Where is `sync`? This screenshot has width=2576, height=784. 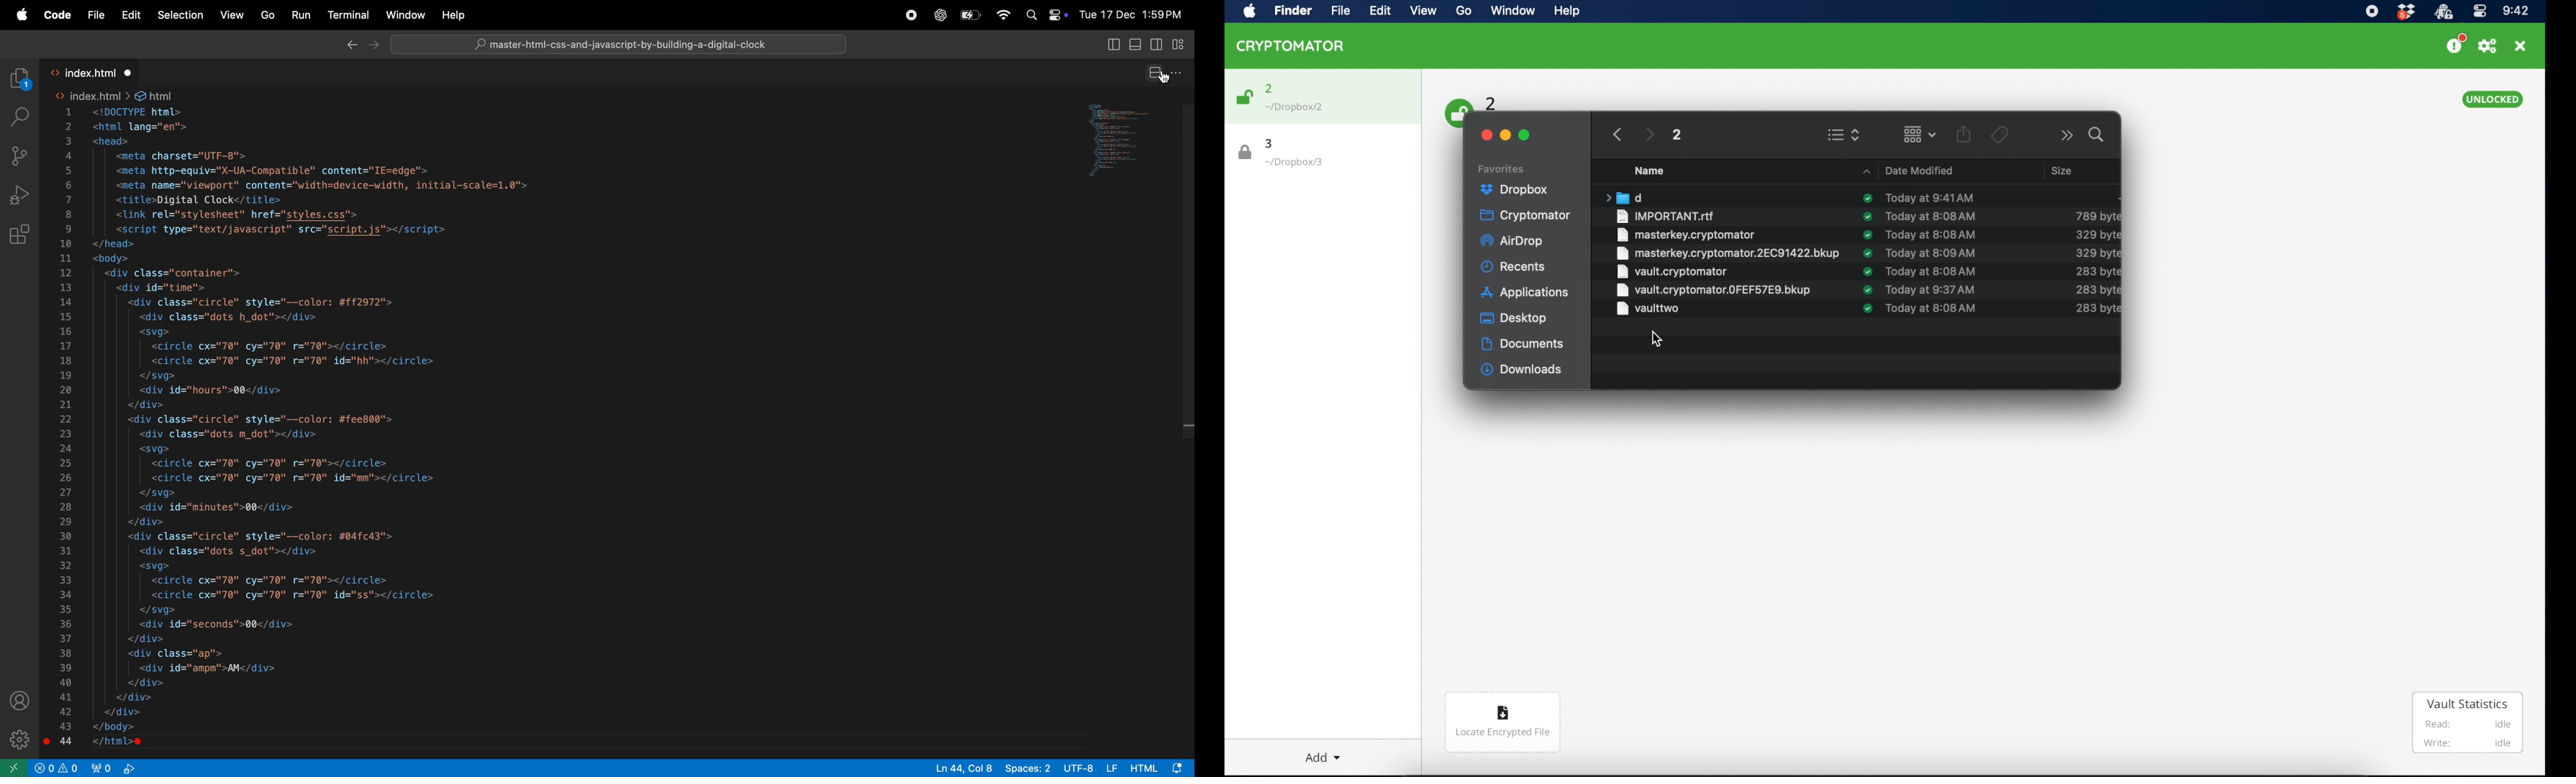 sync is located at coordinates (1867, 235).